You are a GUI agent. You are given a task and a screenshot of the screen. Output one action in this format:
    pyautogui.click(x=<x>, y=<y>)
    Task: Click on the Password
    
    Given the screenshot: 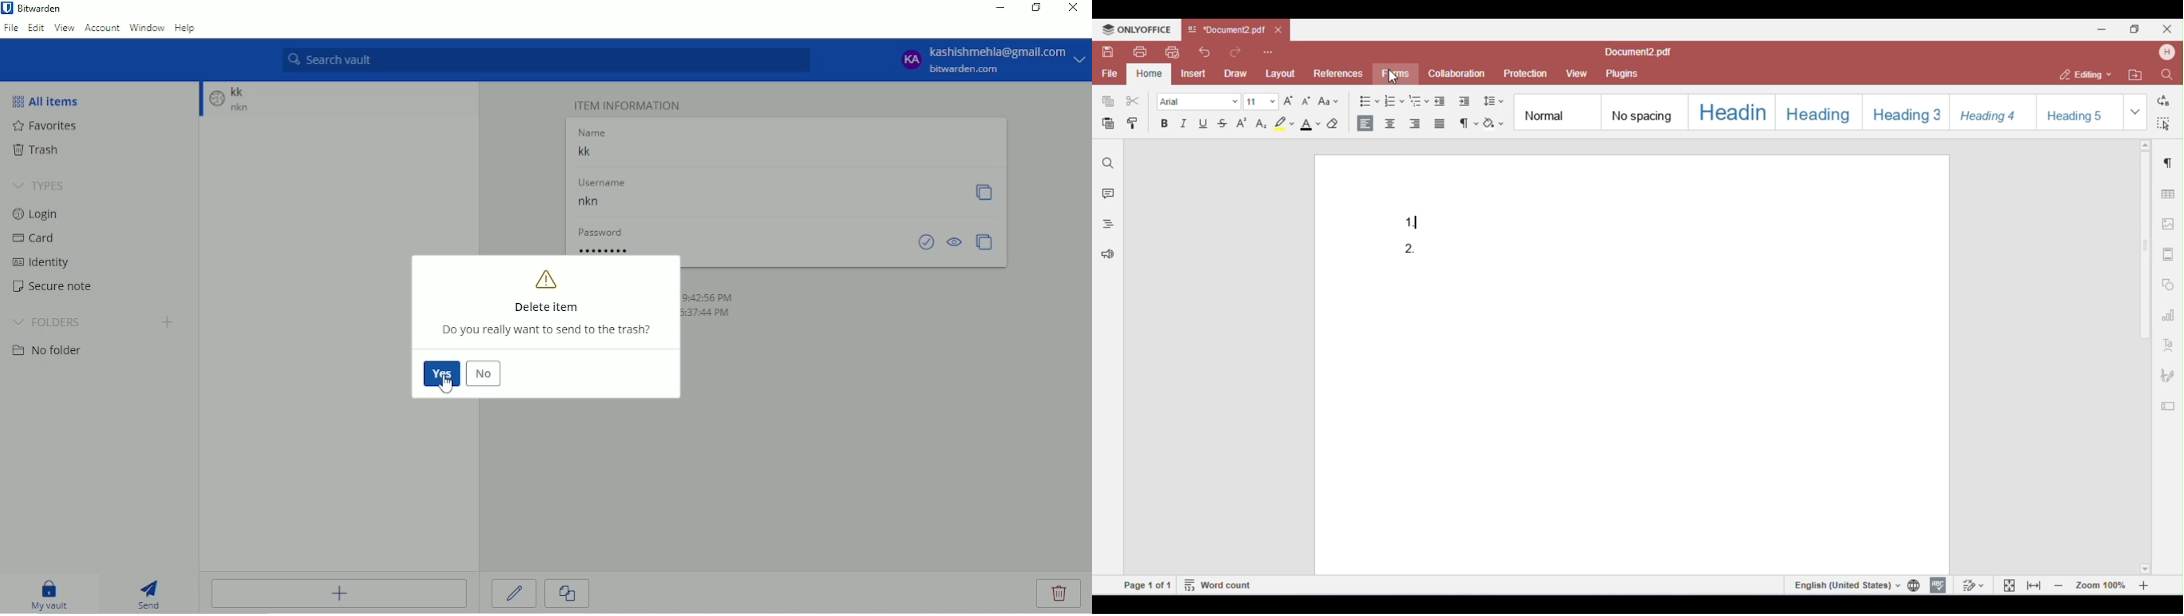 What is the action you would take?
    pyautogui.click(x=736, y=248)
    